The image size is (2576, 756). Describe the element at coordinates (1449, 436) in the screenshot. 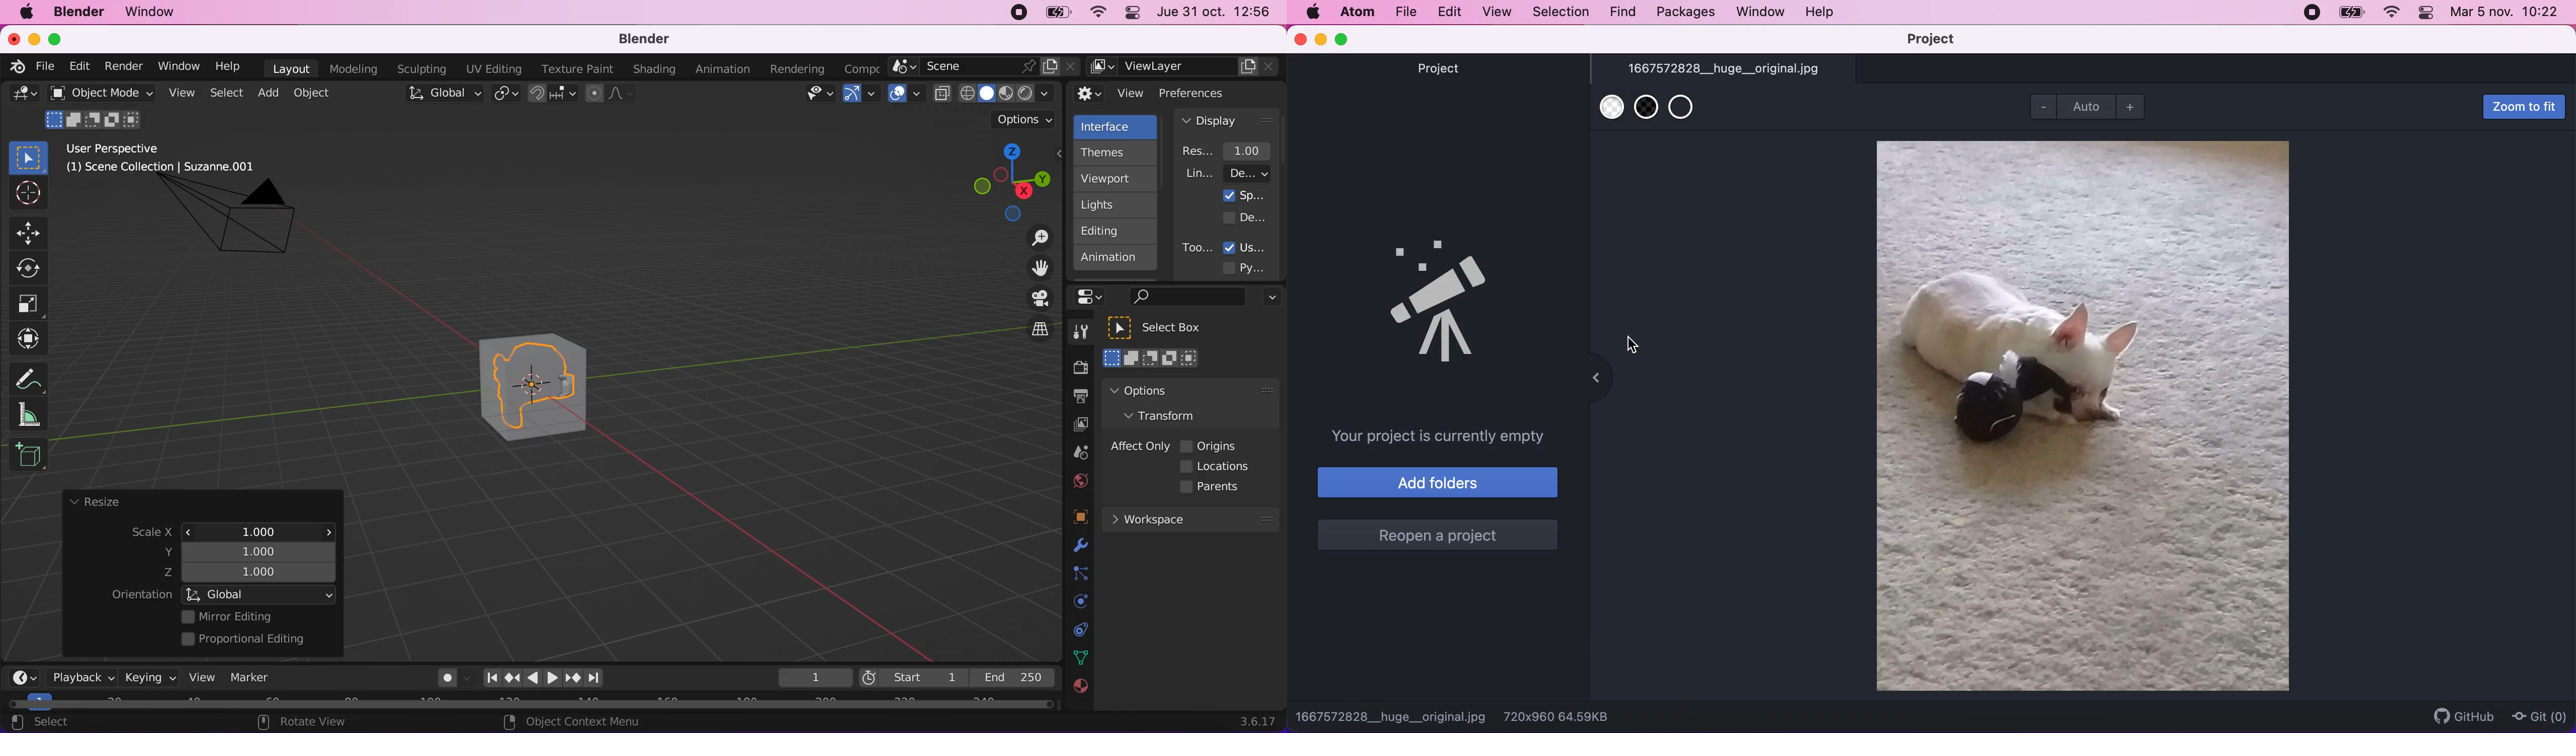

I see `your project is currently empty` at that location.